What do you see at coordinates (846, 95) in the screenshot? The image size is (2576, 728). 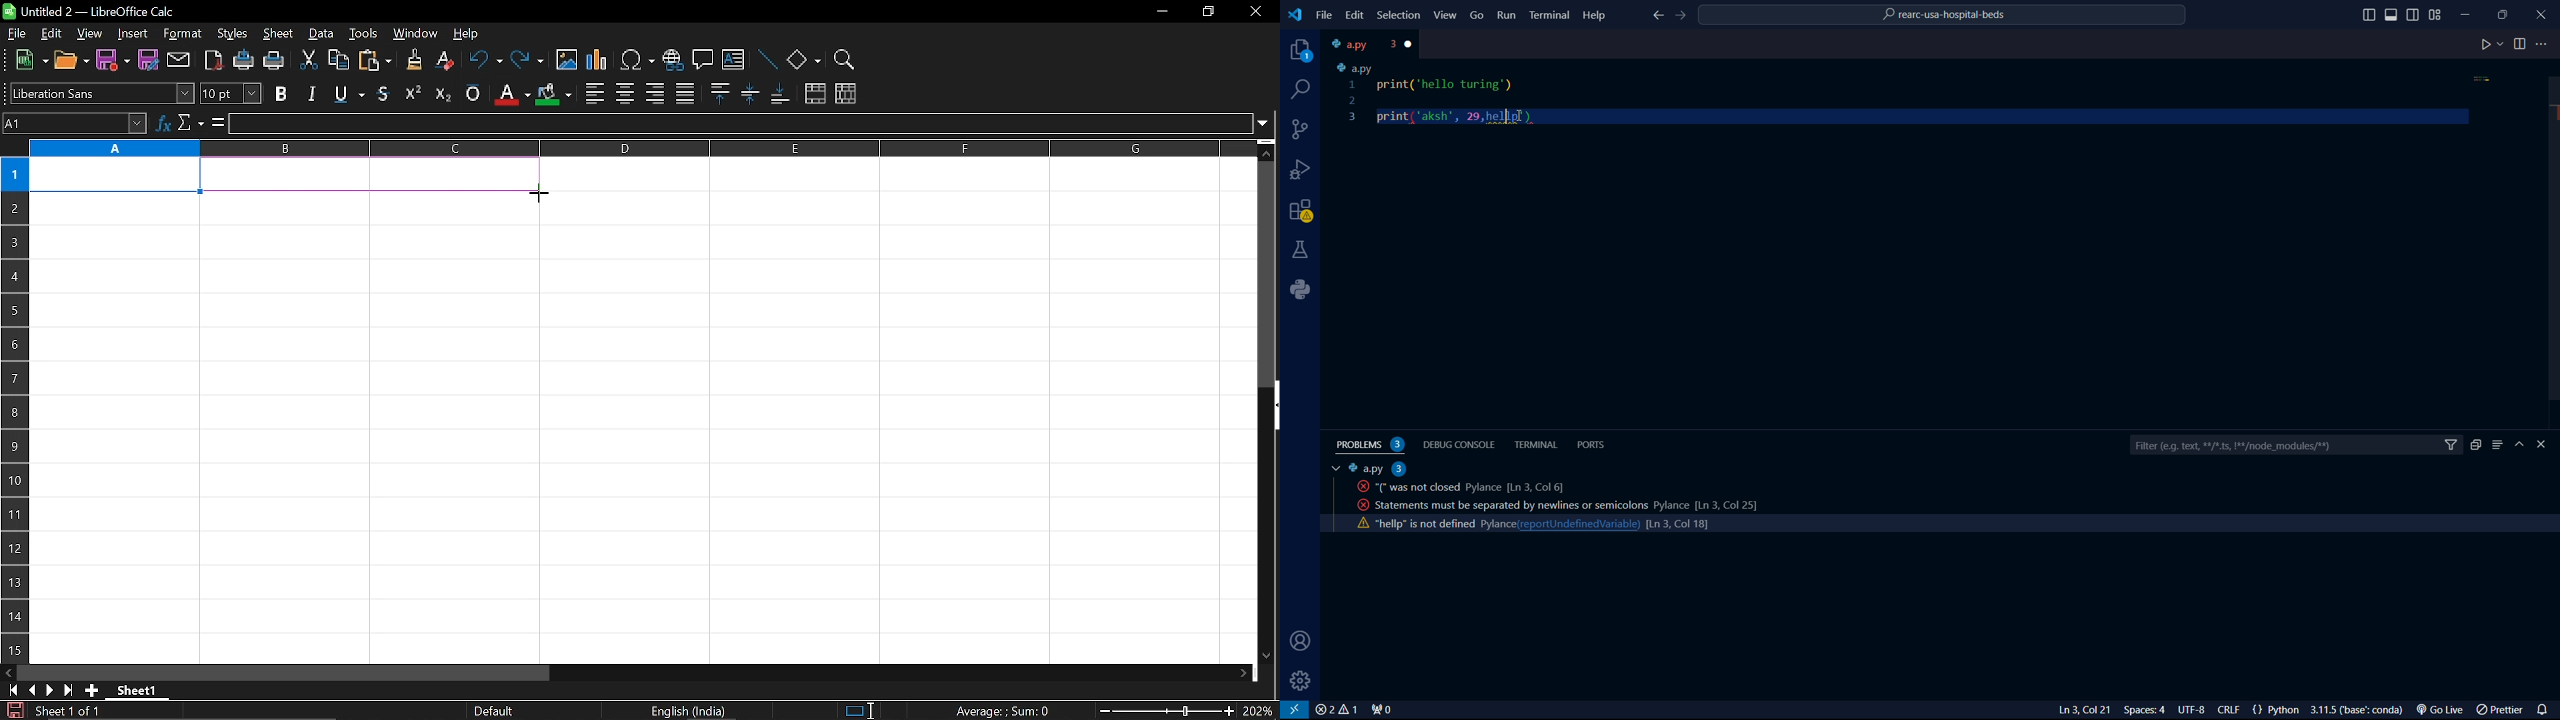 I see `unmerge cells` at bounding box center [846, 95].